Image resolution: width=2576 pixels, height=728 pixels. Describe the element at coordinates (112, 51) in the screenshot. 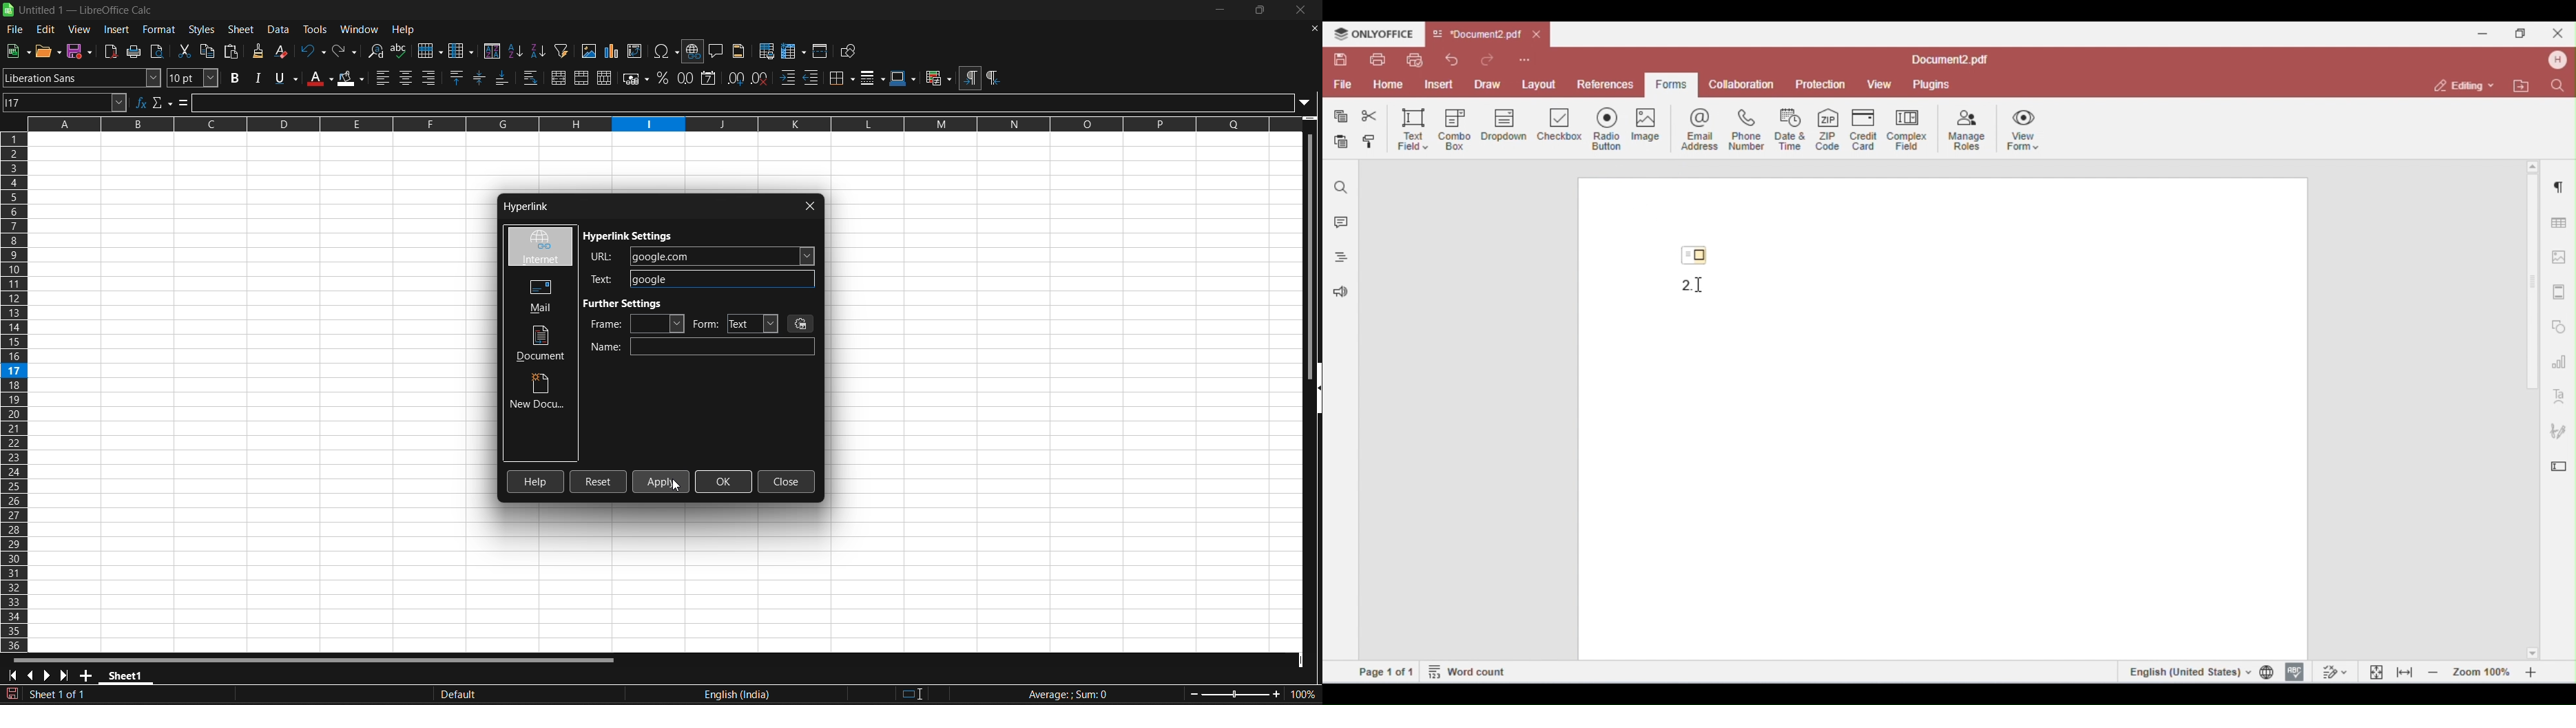

I see `export directly as pdf` at that location.